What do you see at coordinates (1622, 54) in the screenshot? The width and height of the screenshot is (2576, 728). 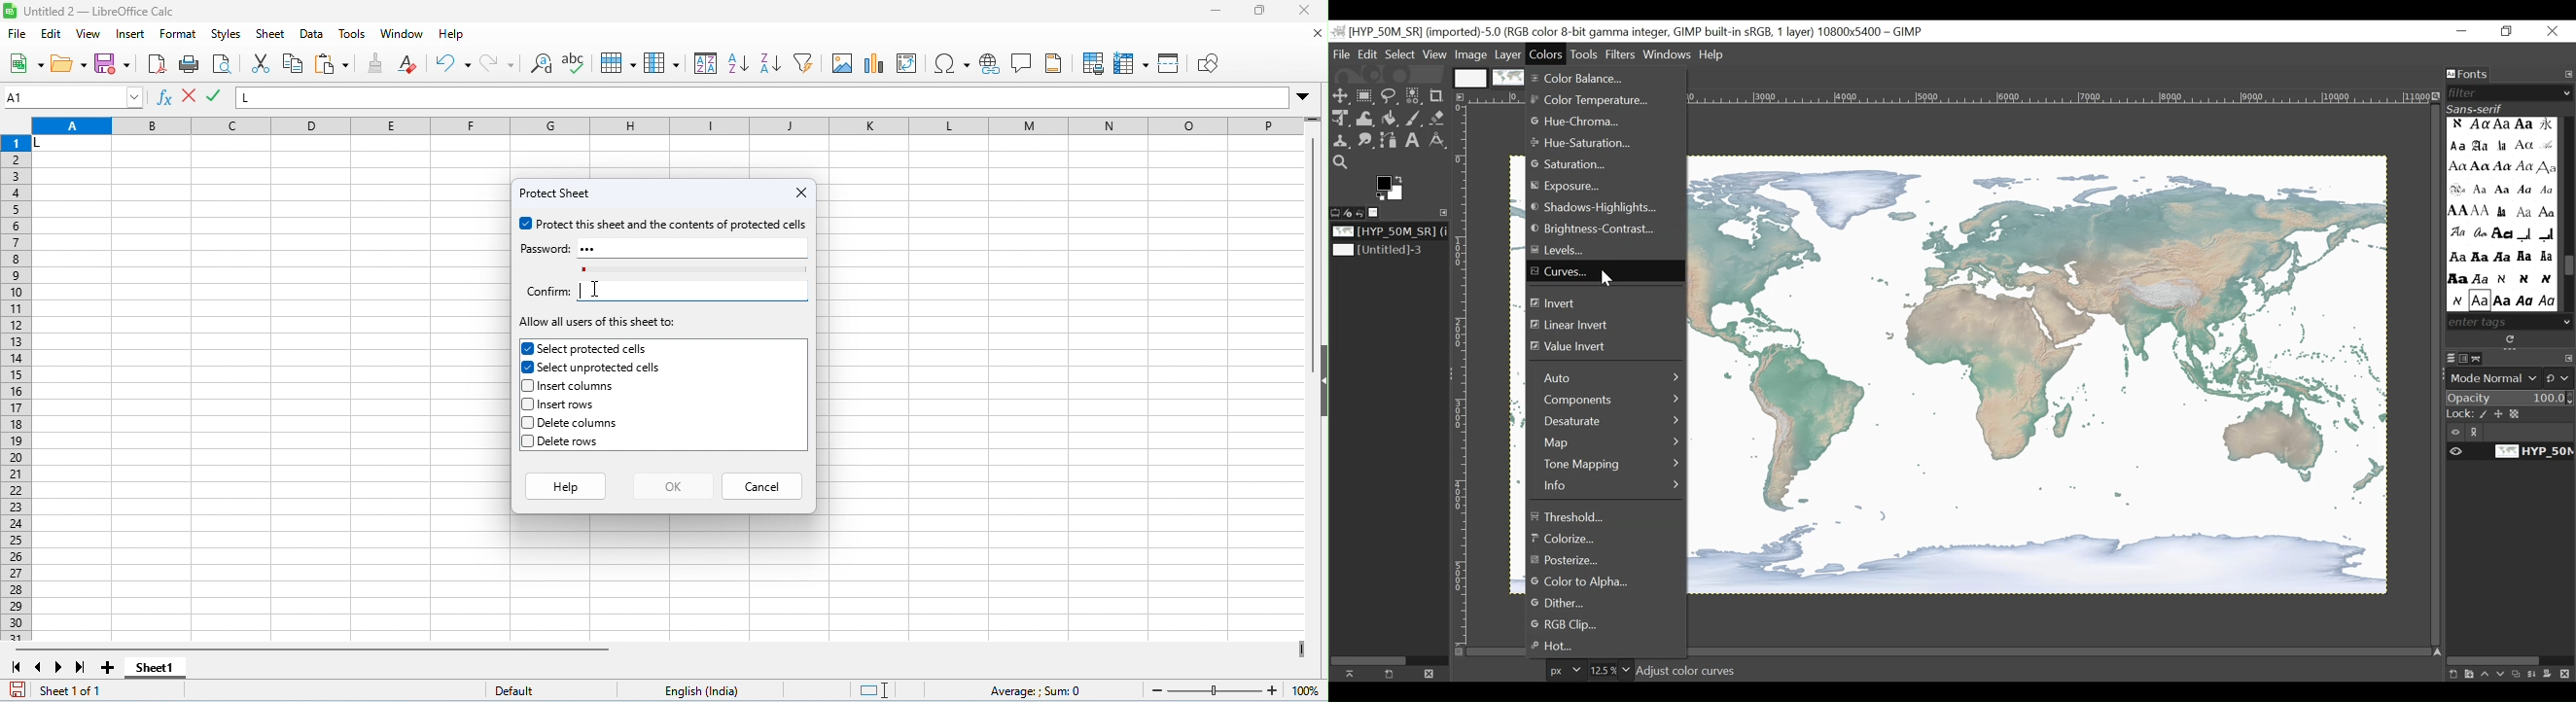 I see `Filters` at bounding box center [1622, 54].